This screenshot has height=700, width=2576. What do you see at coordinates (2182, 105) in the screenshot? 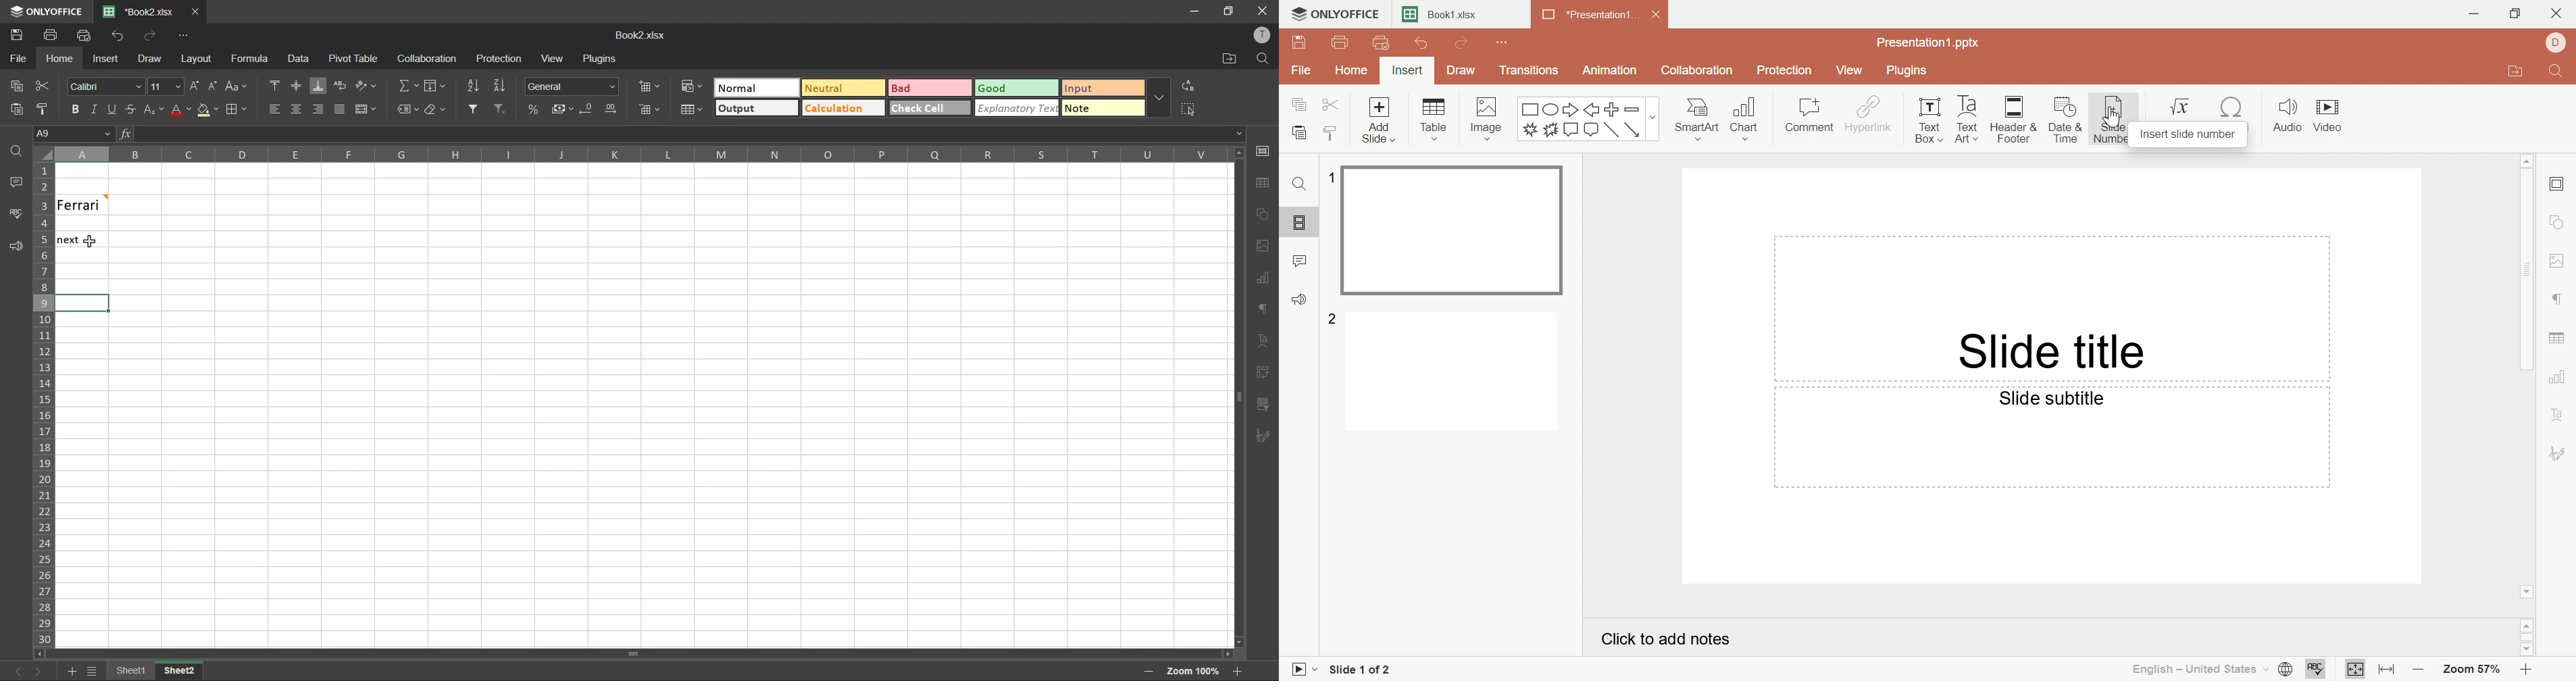
I see `Equation` at bounding box center [2182, 105].